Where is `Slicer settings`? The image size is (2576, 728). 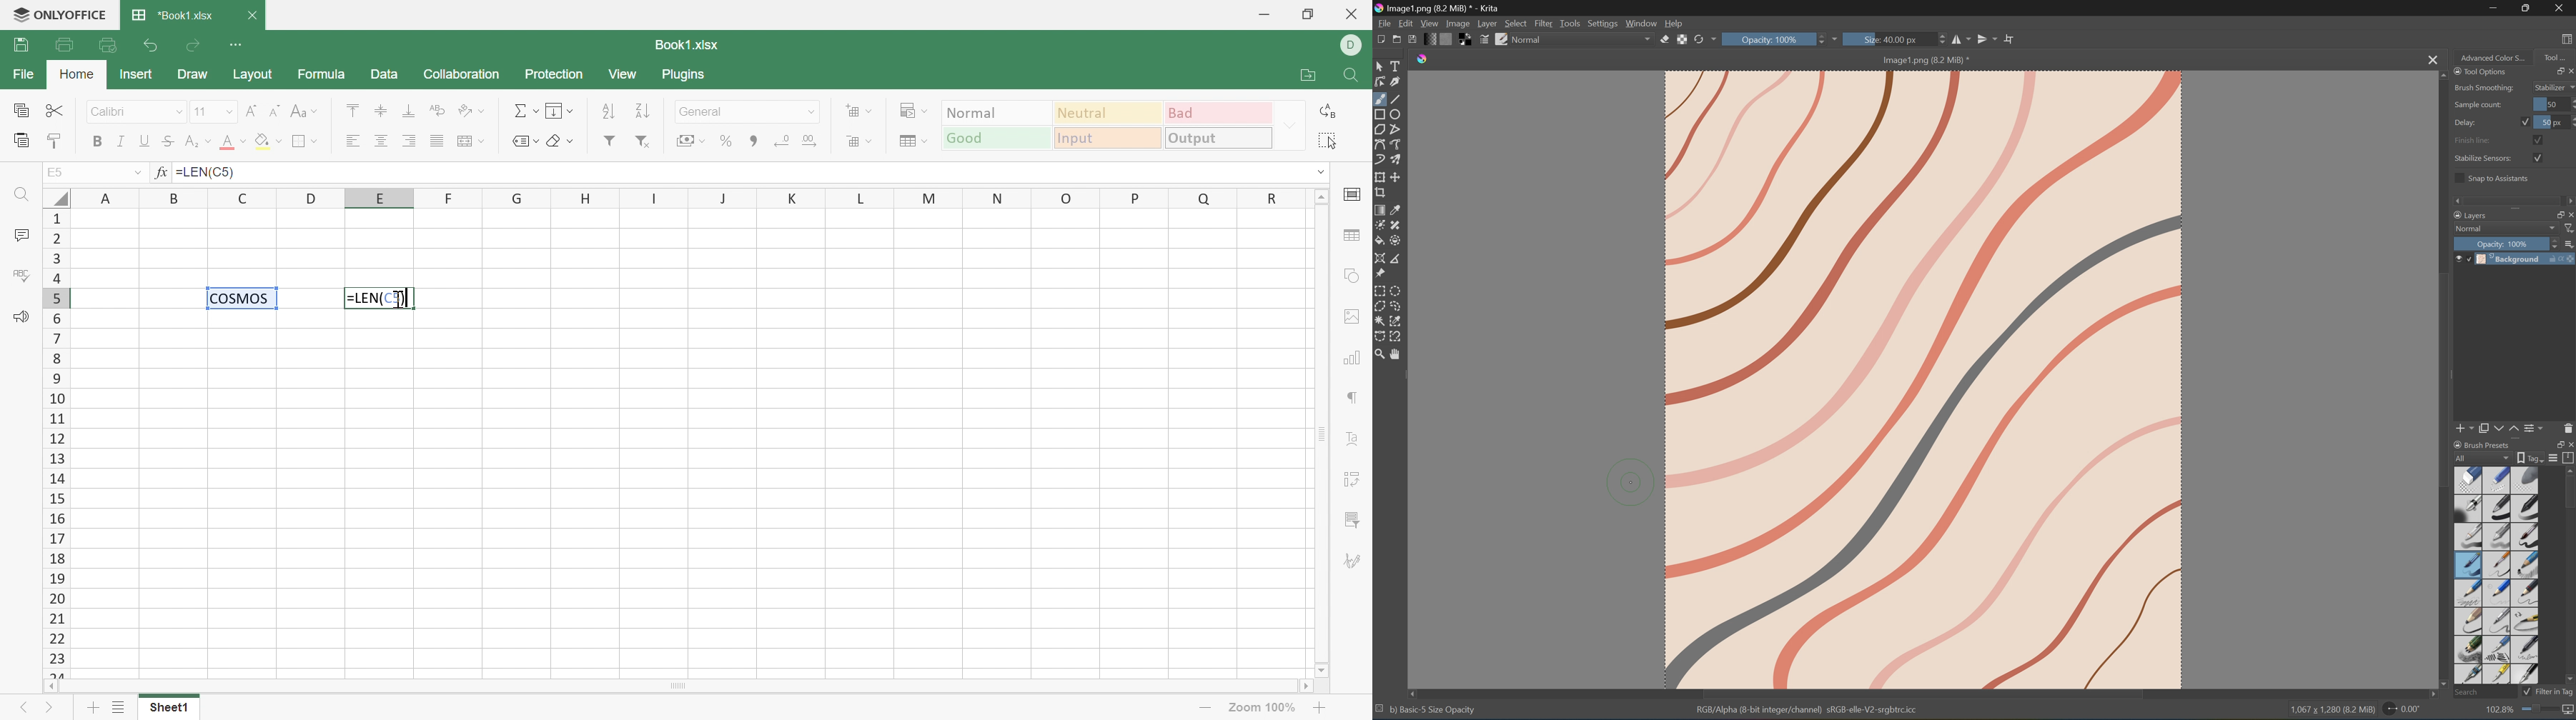 Slicer settings is located at coordinates (1354, 521).